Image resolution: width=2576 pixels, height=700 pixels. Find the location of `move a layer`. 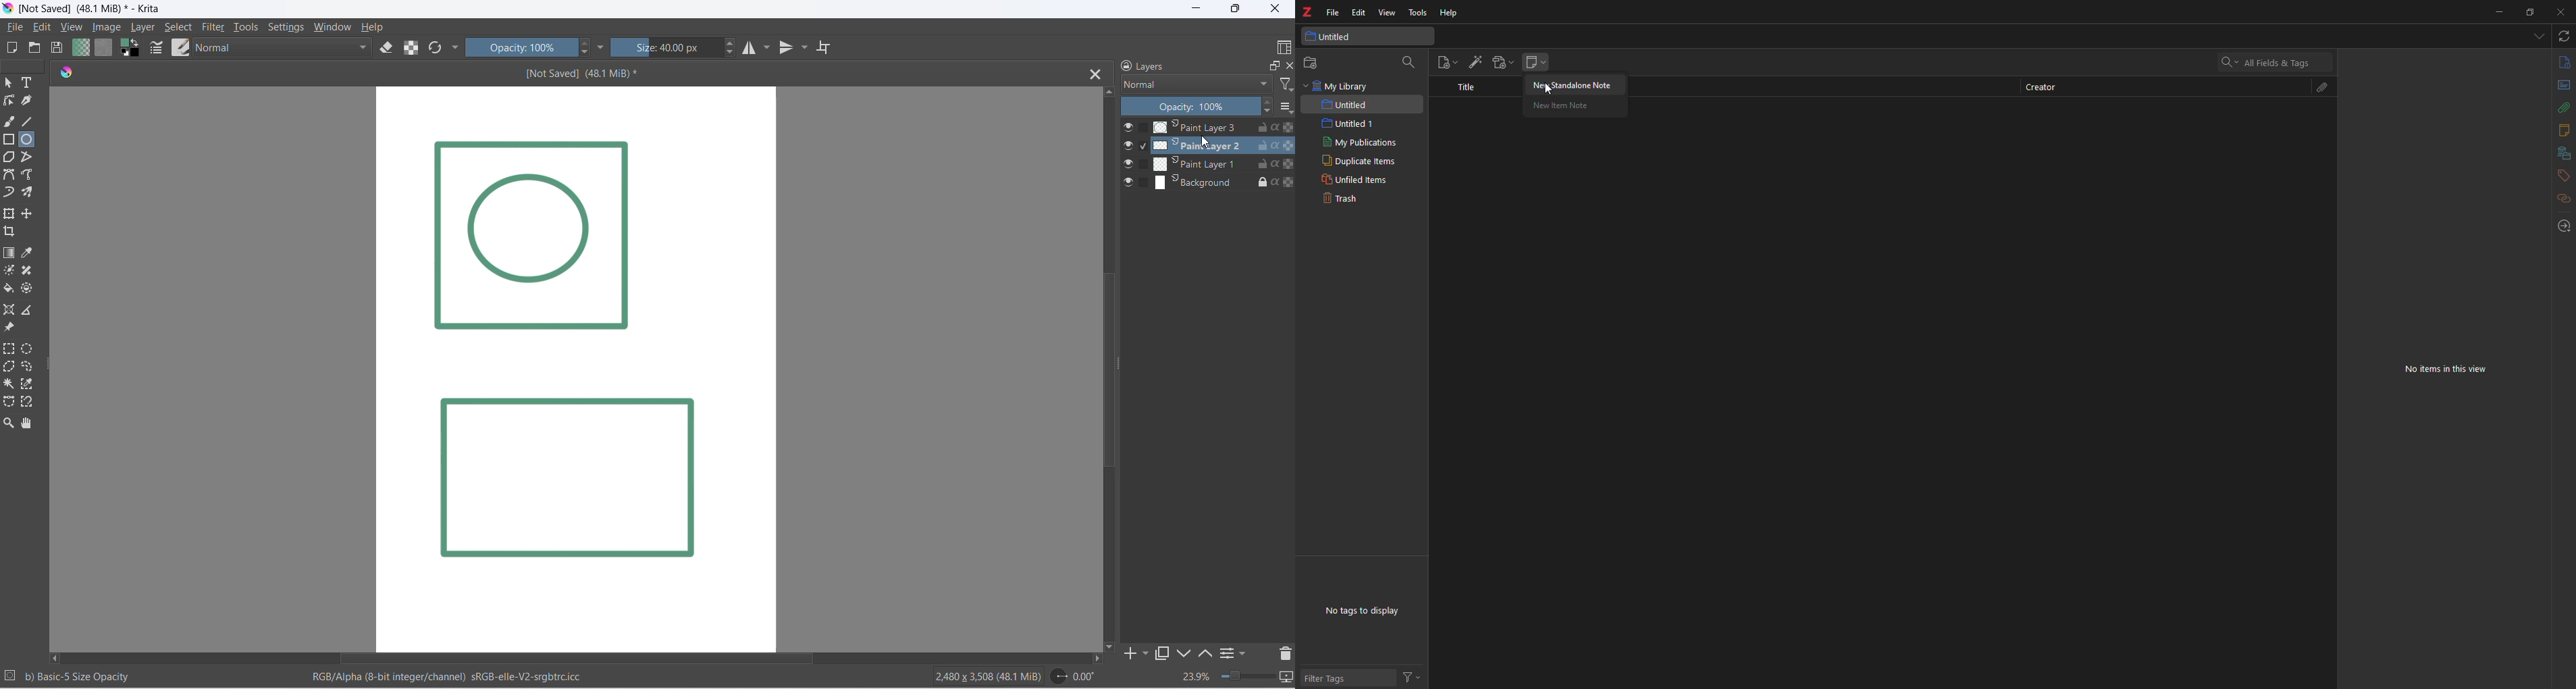

move a layer is located at coordinates (31, 213).